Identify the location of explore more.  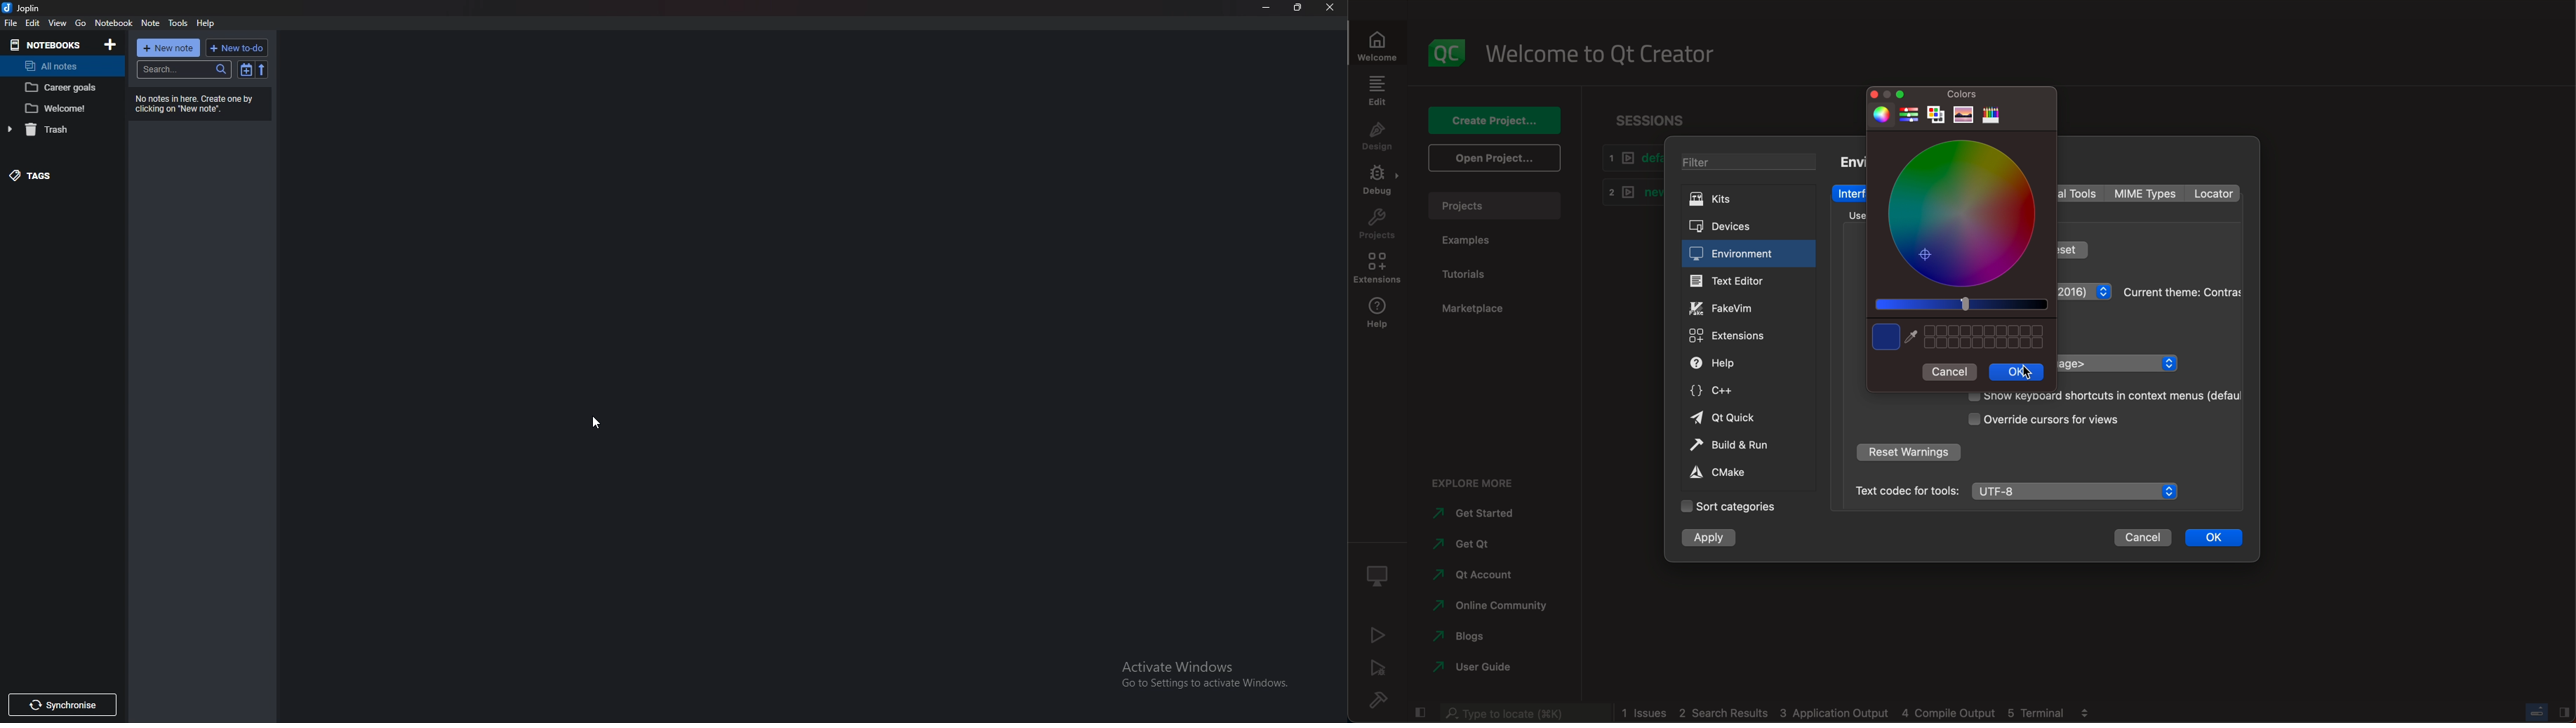
(1478, 478).